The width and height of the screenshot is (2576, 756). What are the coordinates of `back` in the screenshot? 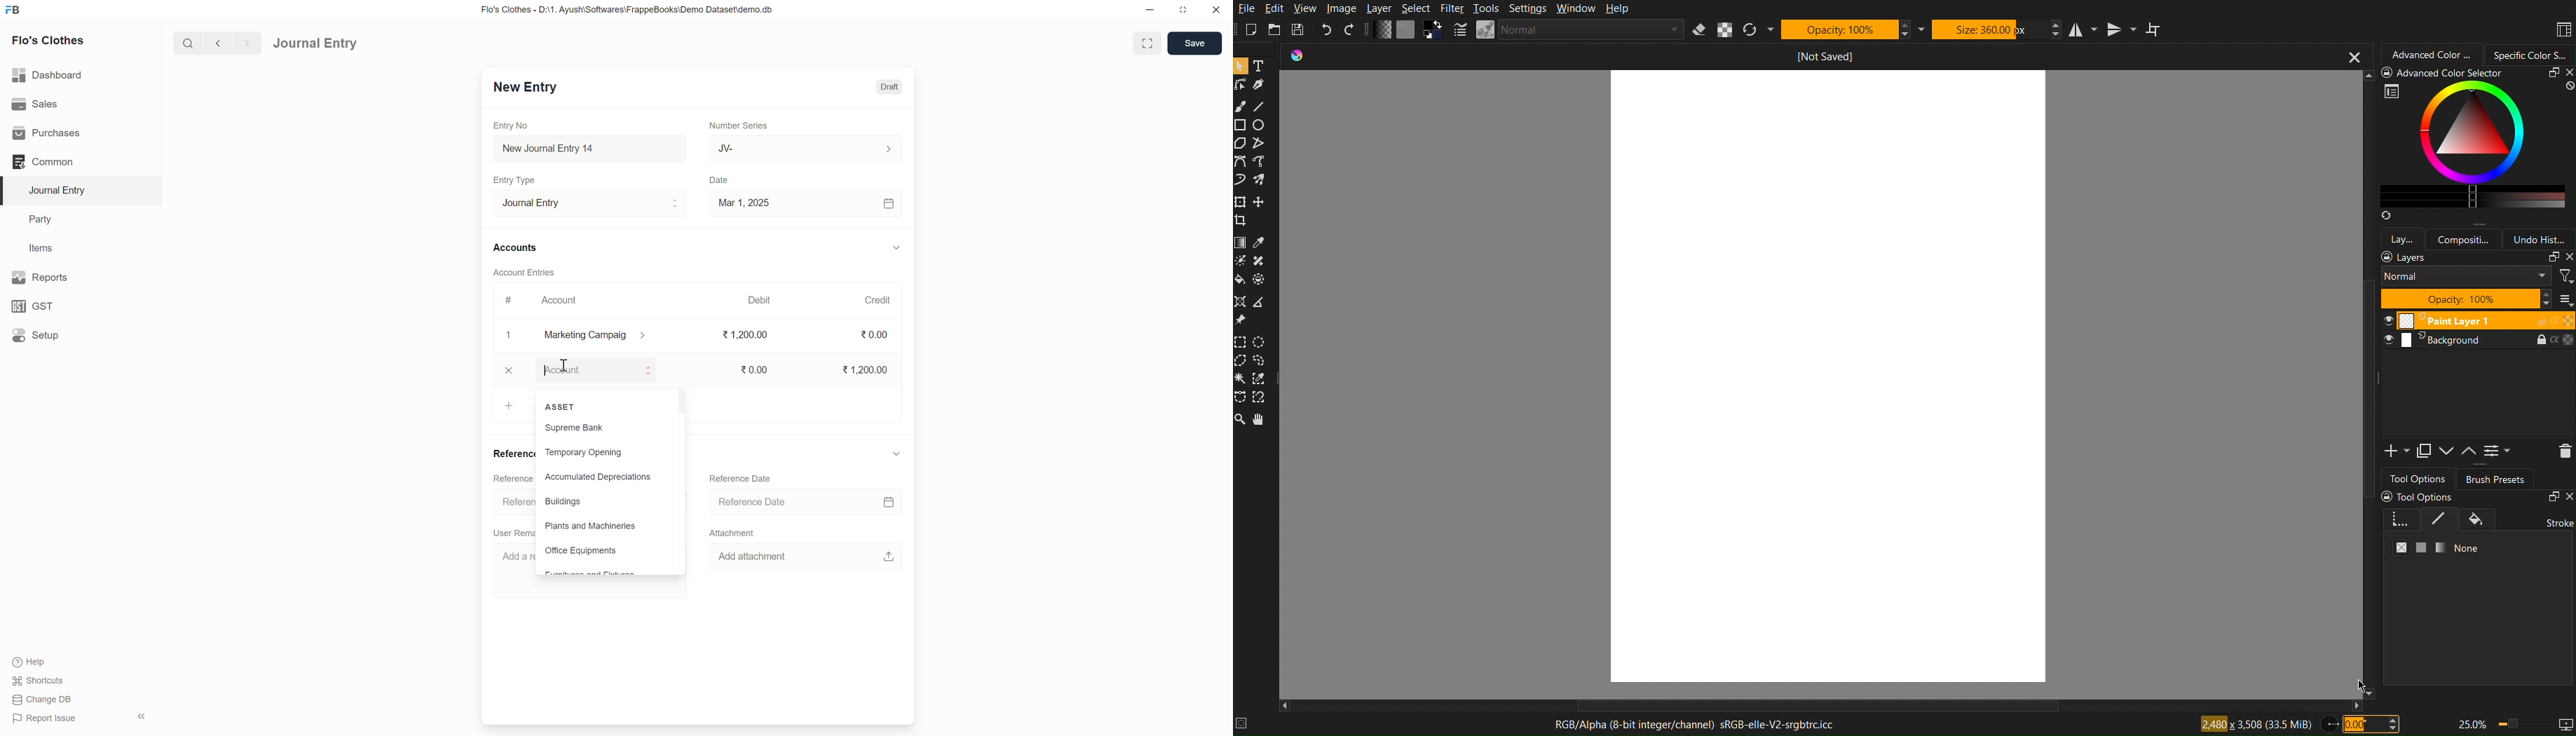 It's located at (216, 43).